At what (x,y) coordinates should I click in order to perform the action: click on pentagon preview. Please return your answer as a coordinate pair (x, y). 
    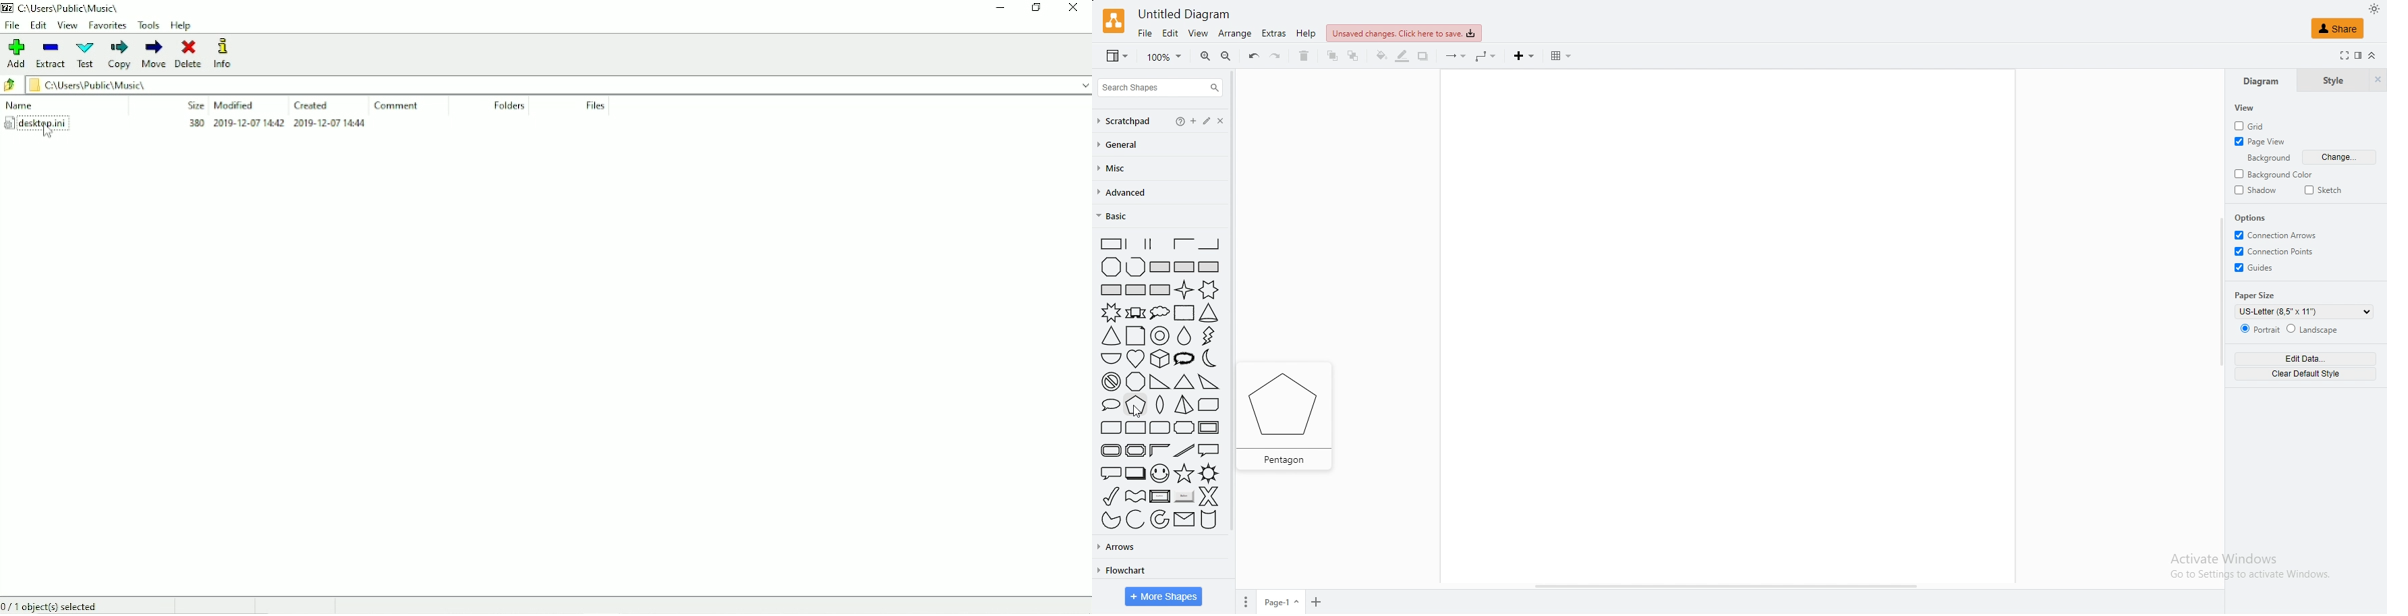
    Looking at the image, I should click on (1292, 416).